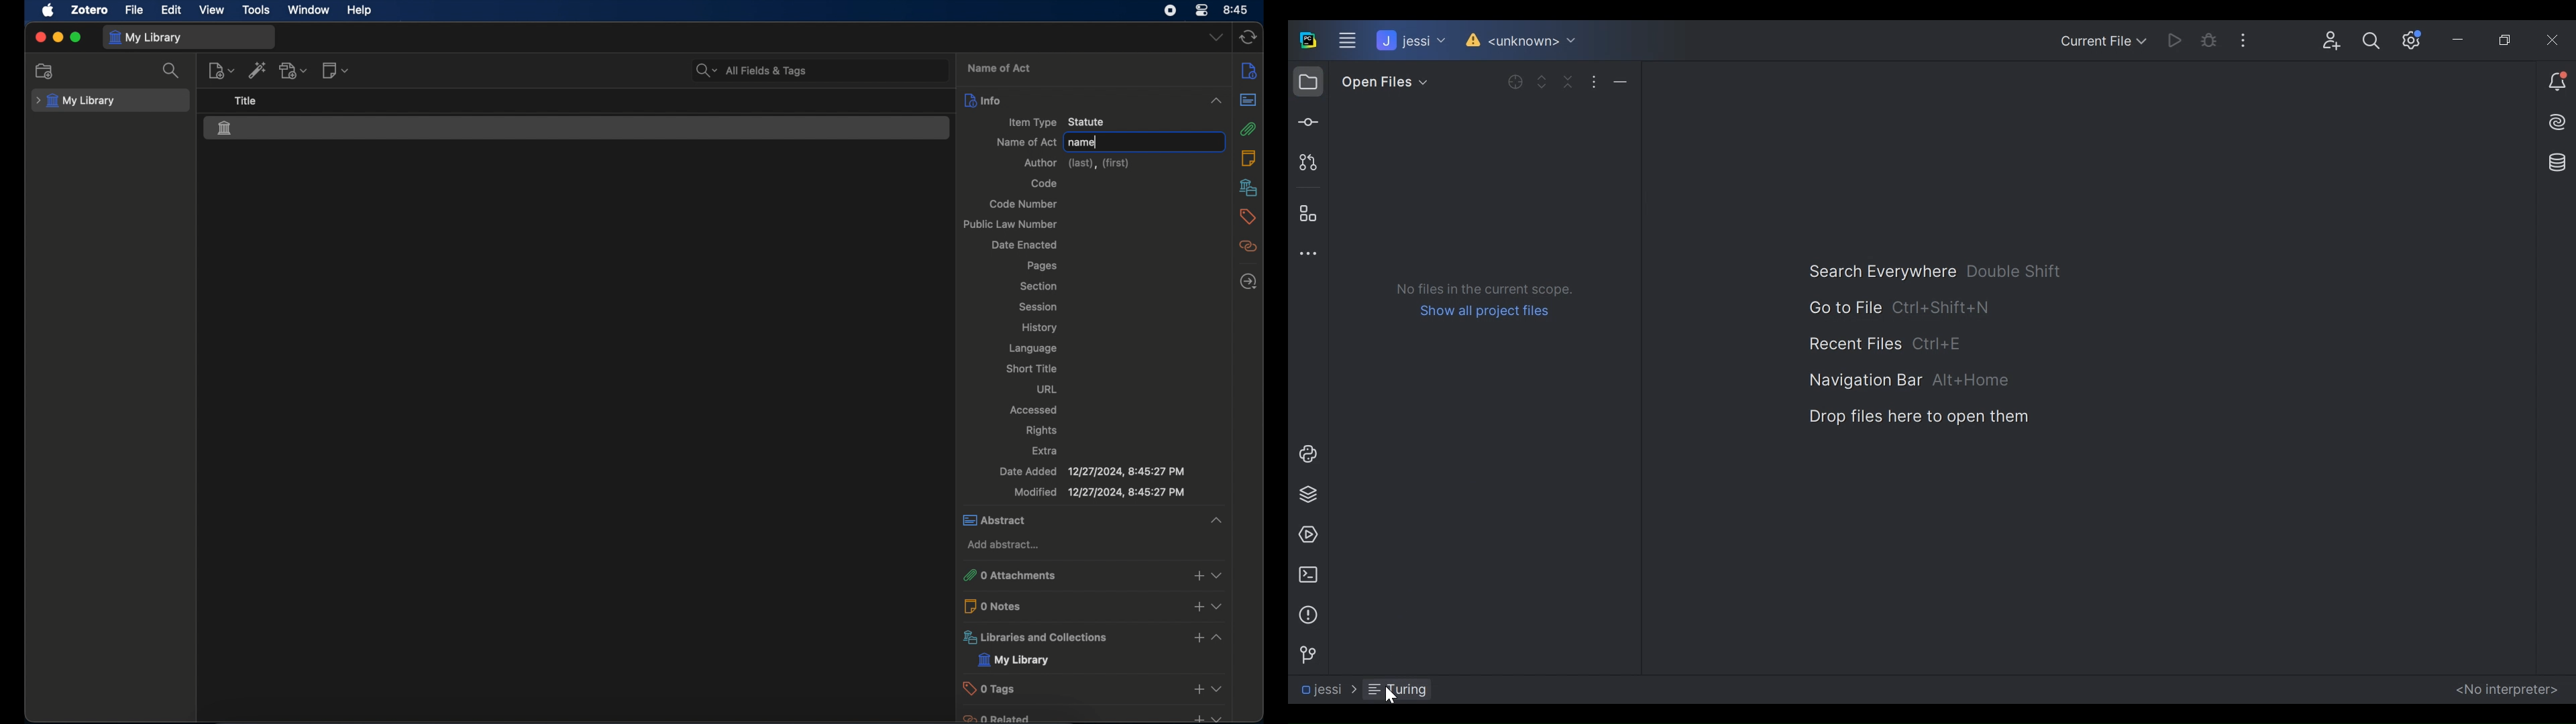 This screenshot has height=728, width=2576. Describe the element at coordinates (2506, 691) in the screenshot. I see `No interpreters` at that location.